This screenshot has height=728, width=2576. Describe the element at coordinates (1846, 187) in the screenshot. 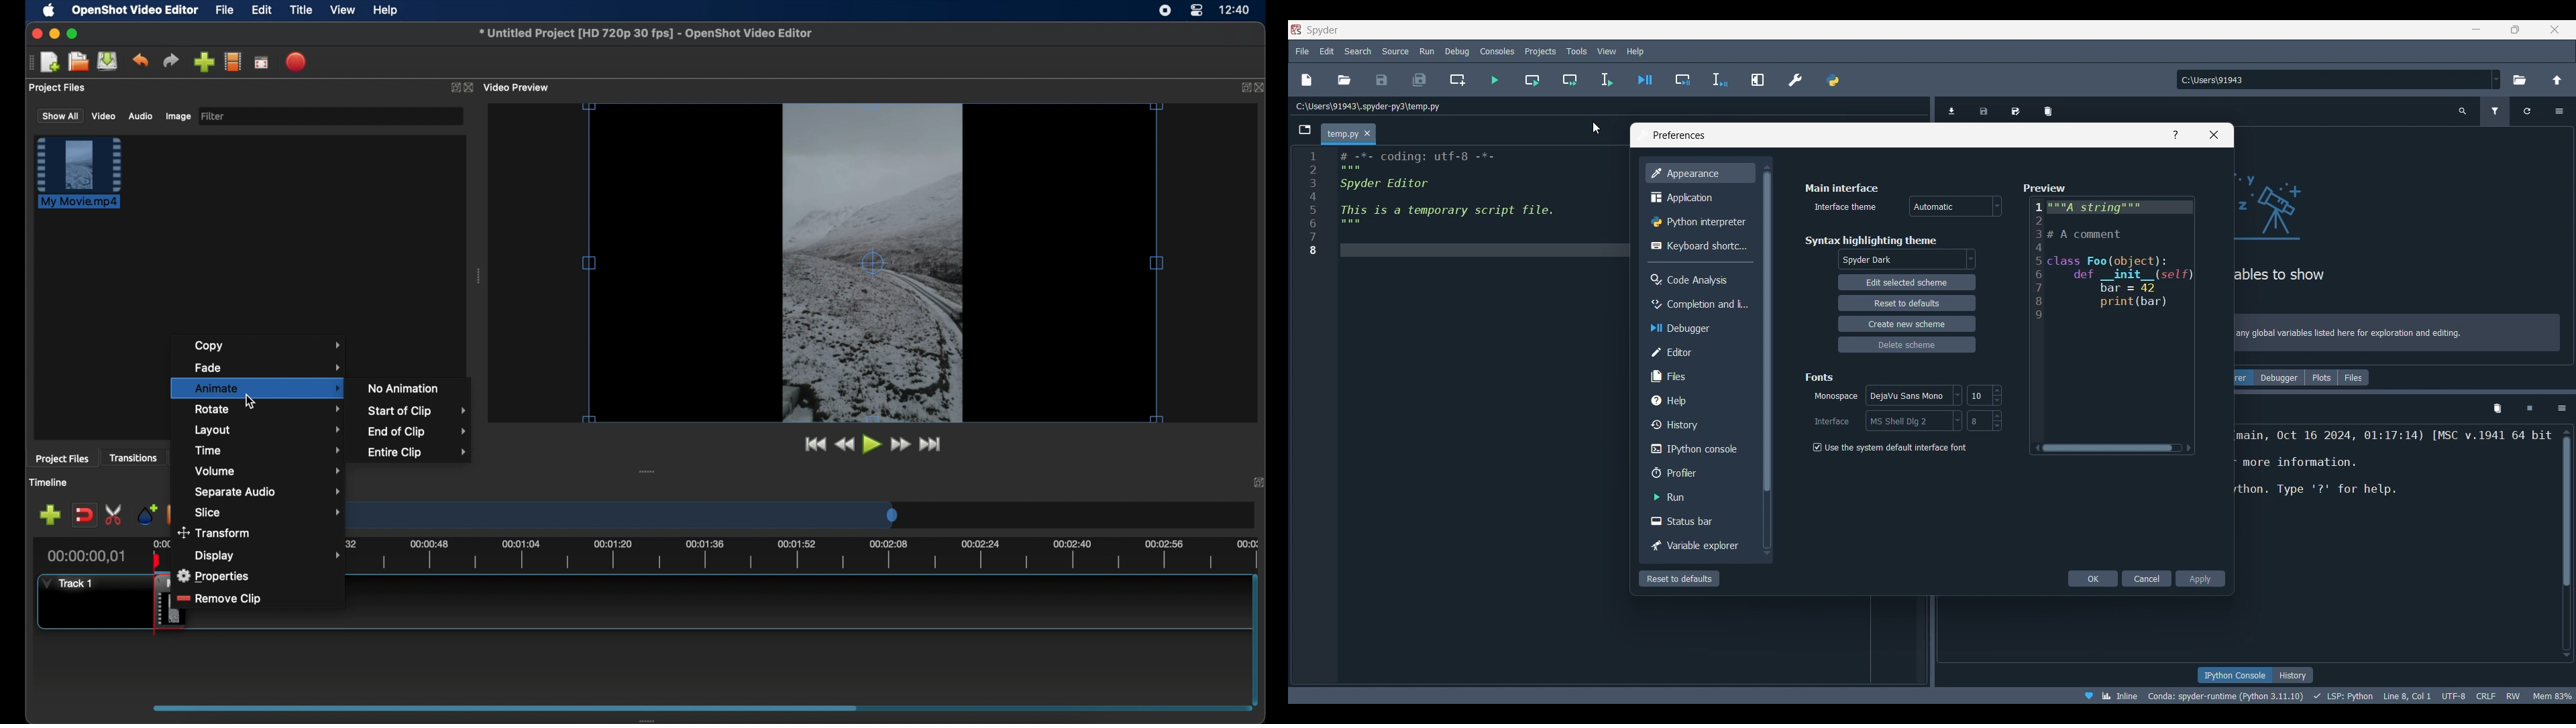

I see `Main interface` at that location.